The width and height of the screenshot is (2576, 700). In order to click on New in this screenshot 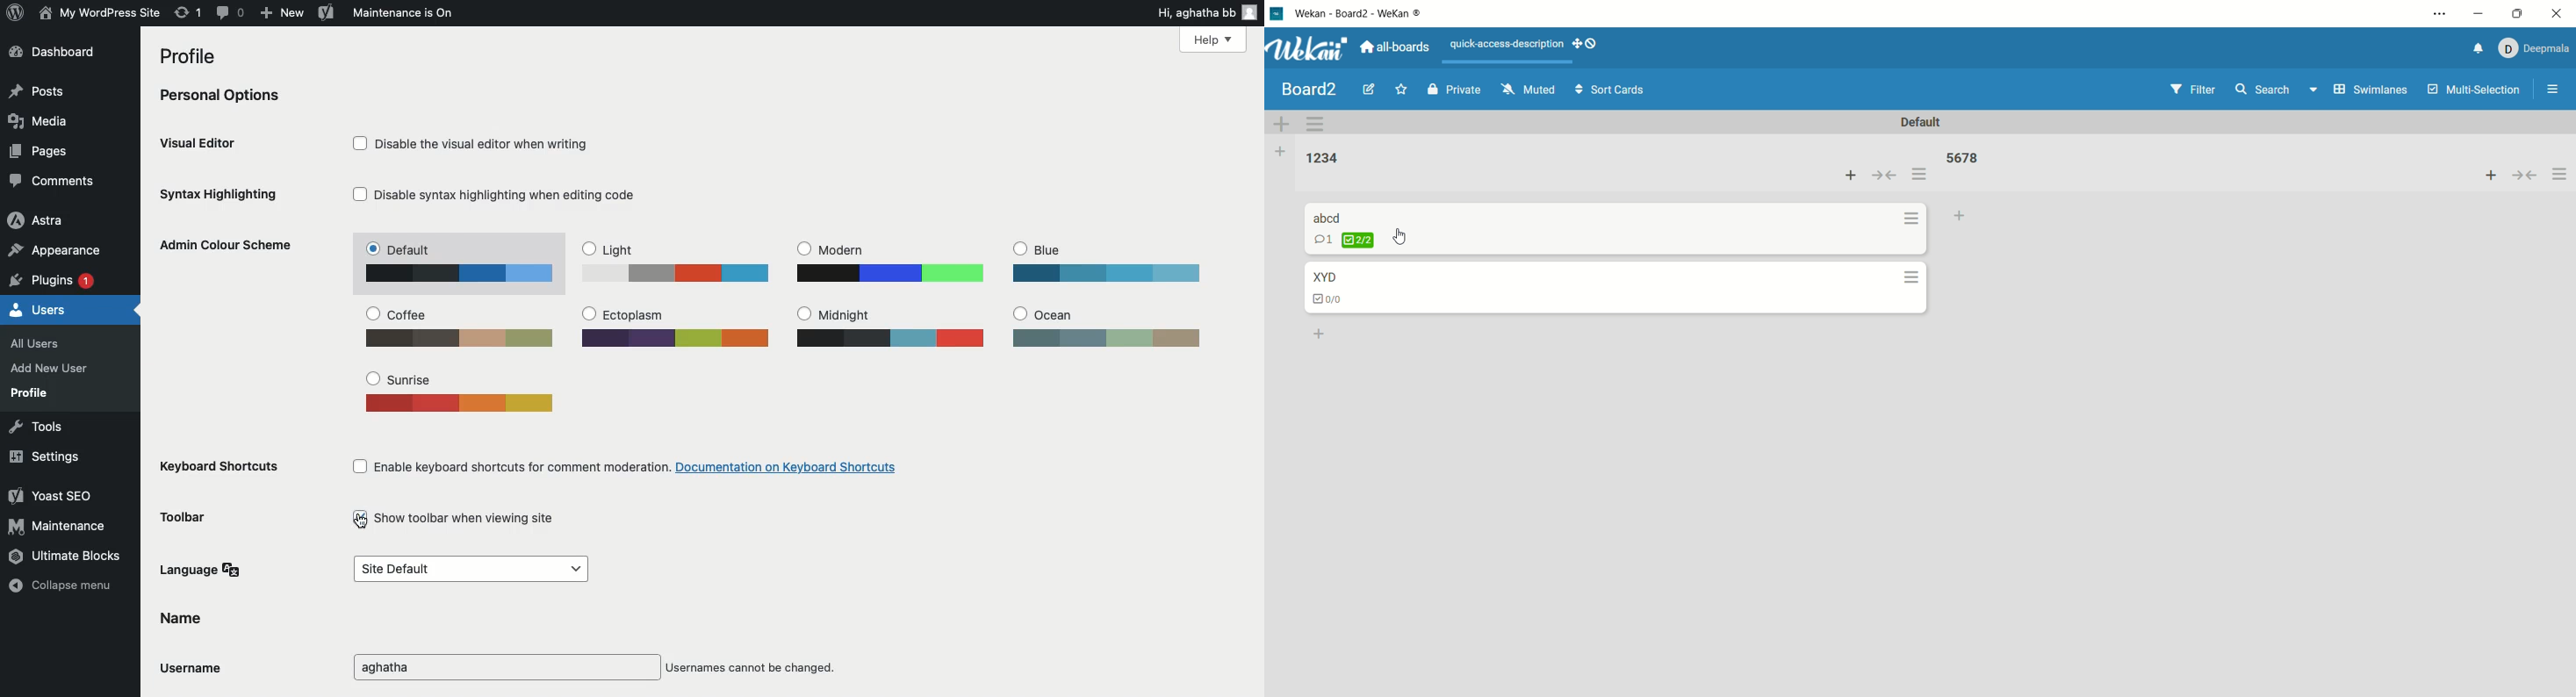, I will do `click(283, 13)`.